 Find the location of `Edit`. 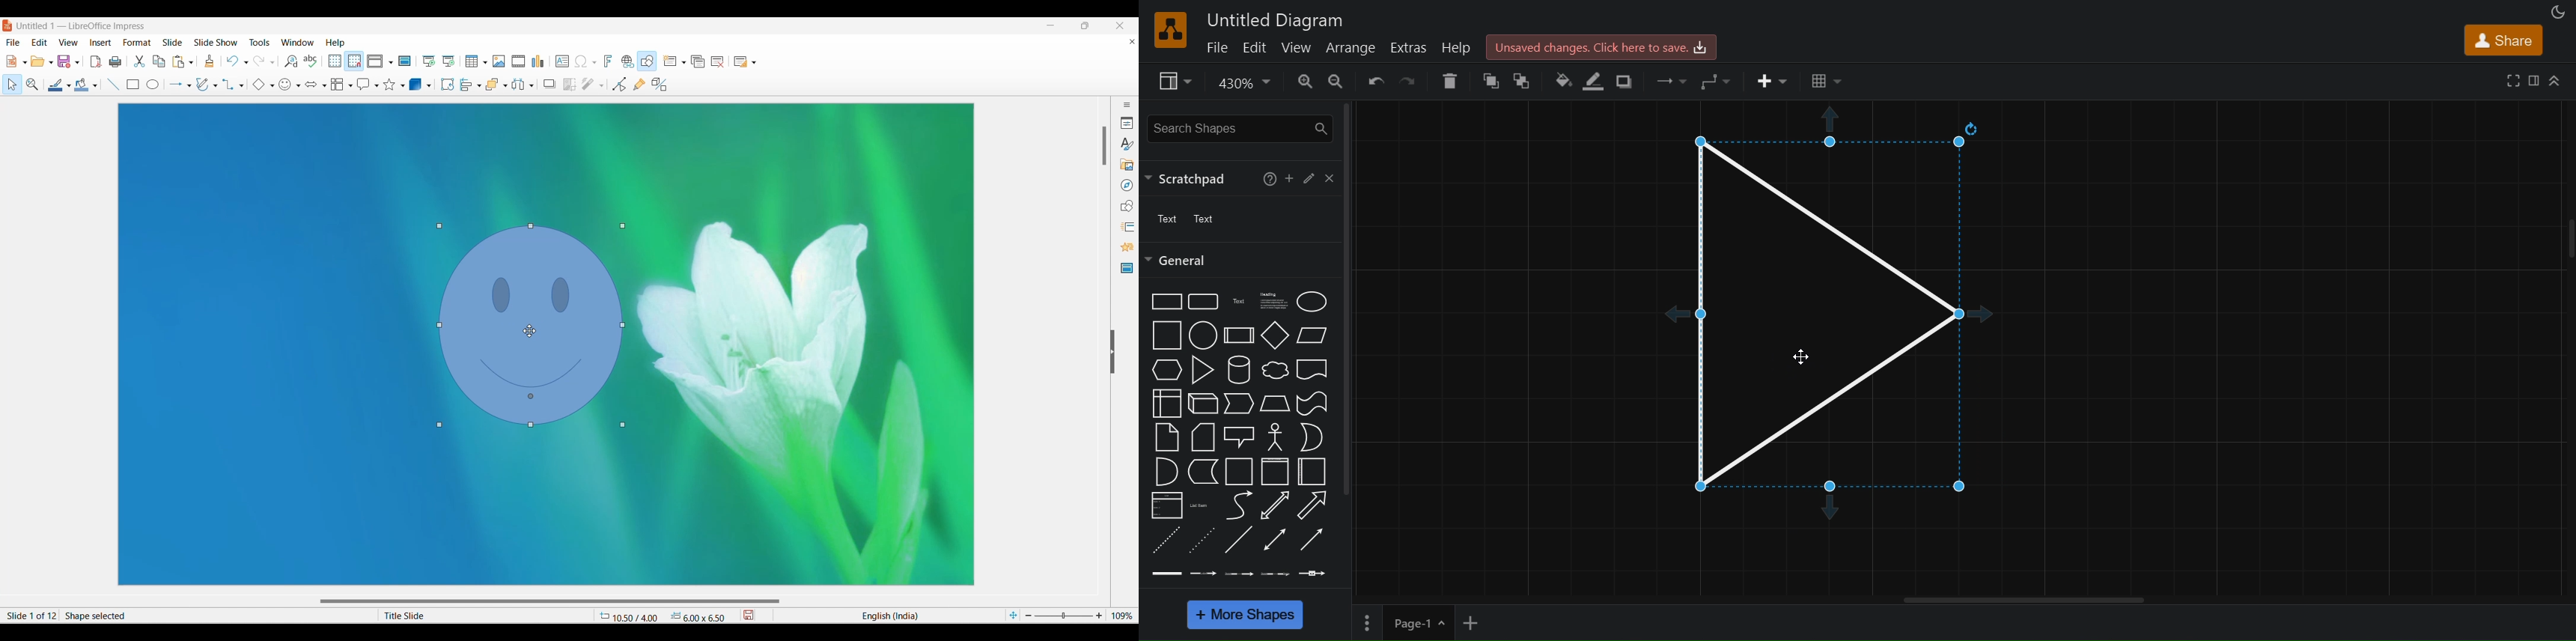

Edit is located at coordinates (39, 42).